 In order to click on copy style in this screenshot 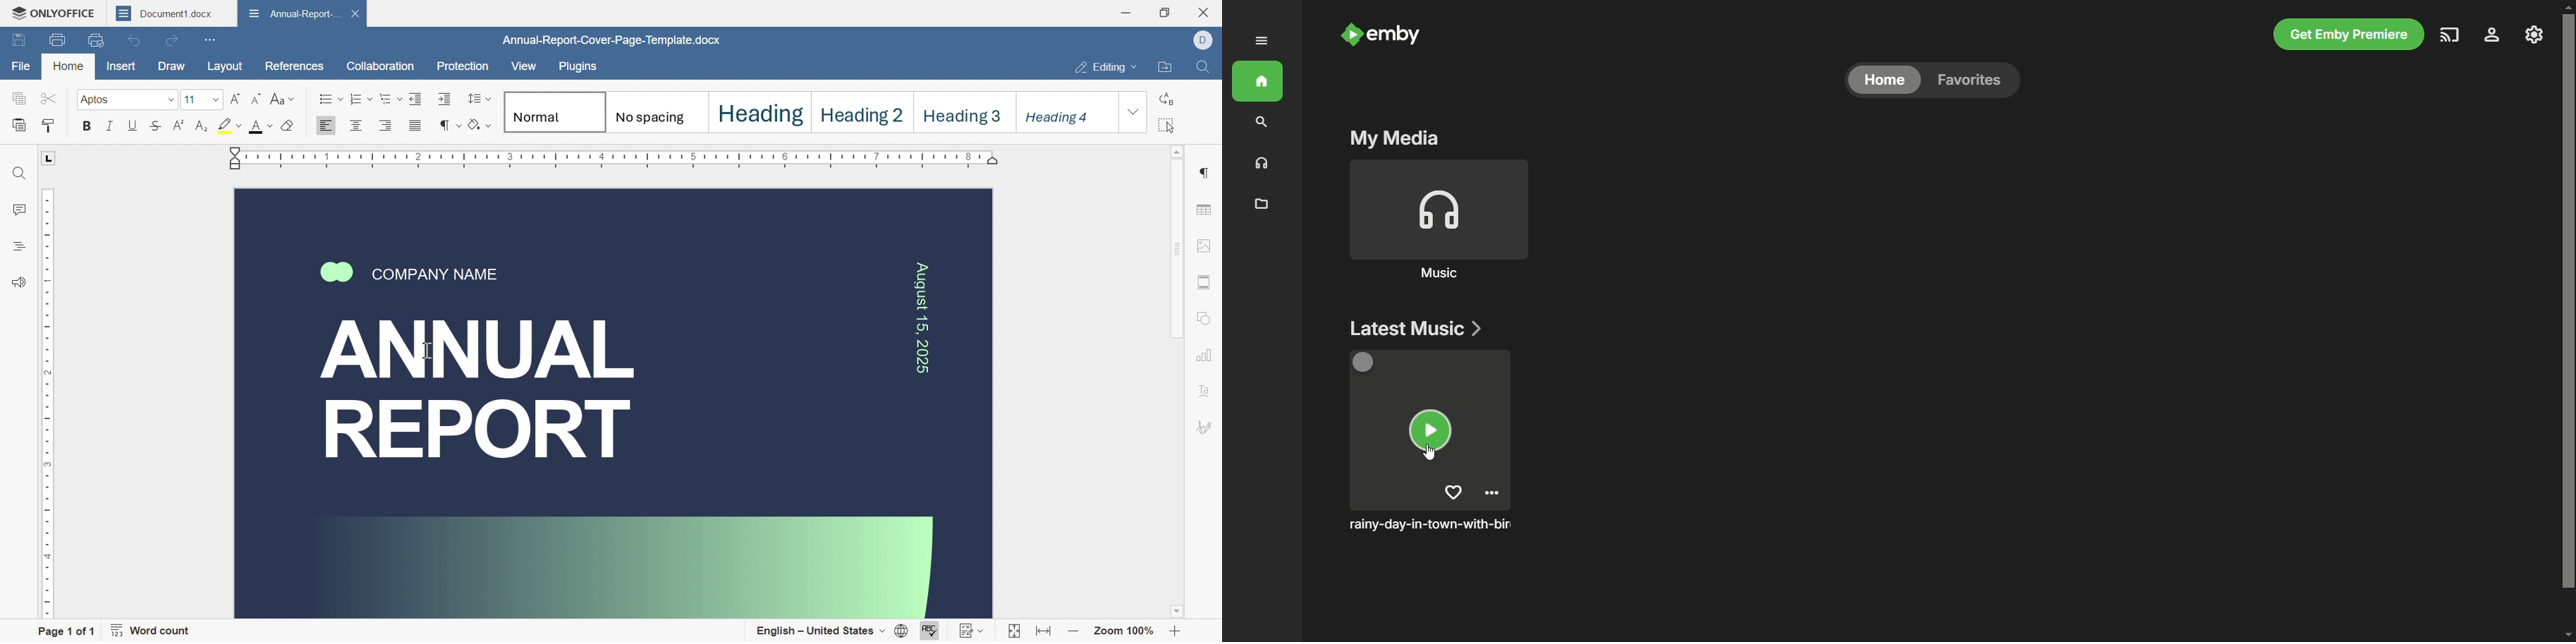, I will do `click(50, 127)`.